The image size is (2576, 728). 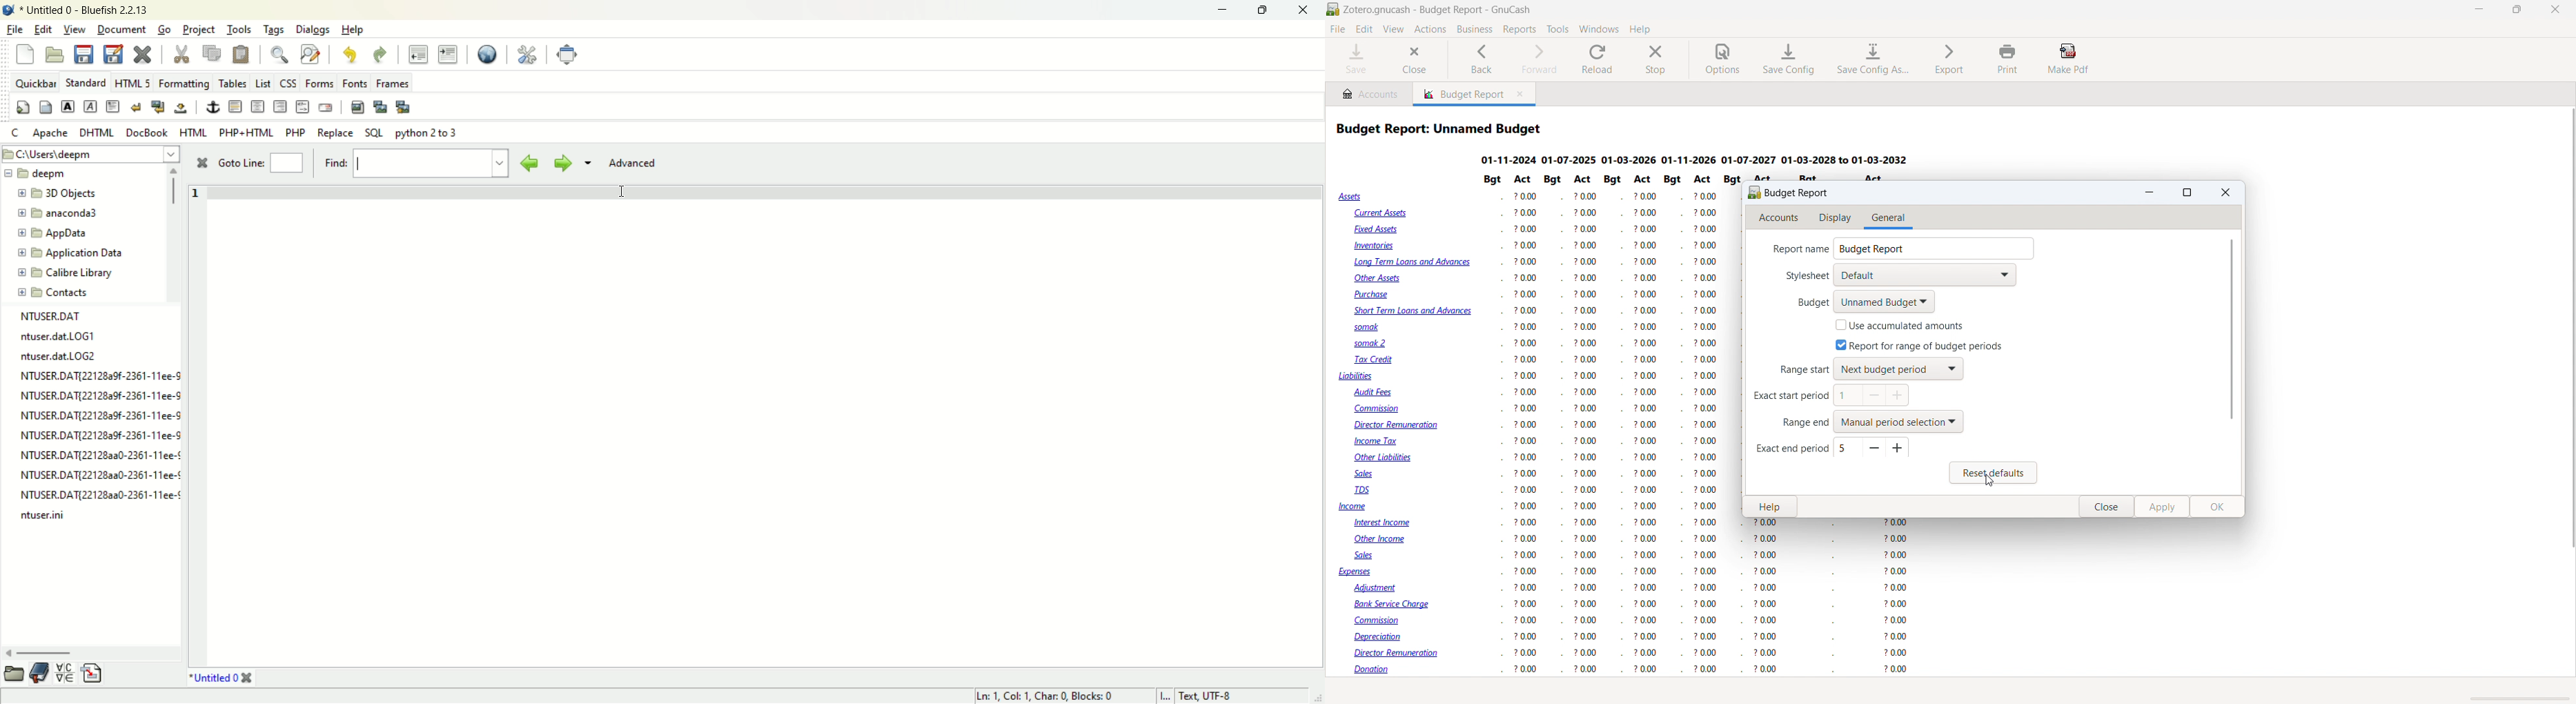 I want to click on business, so click(x=1475, y=29).